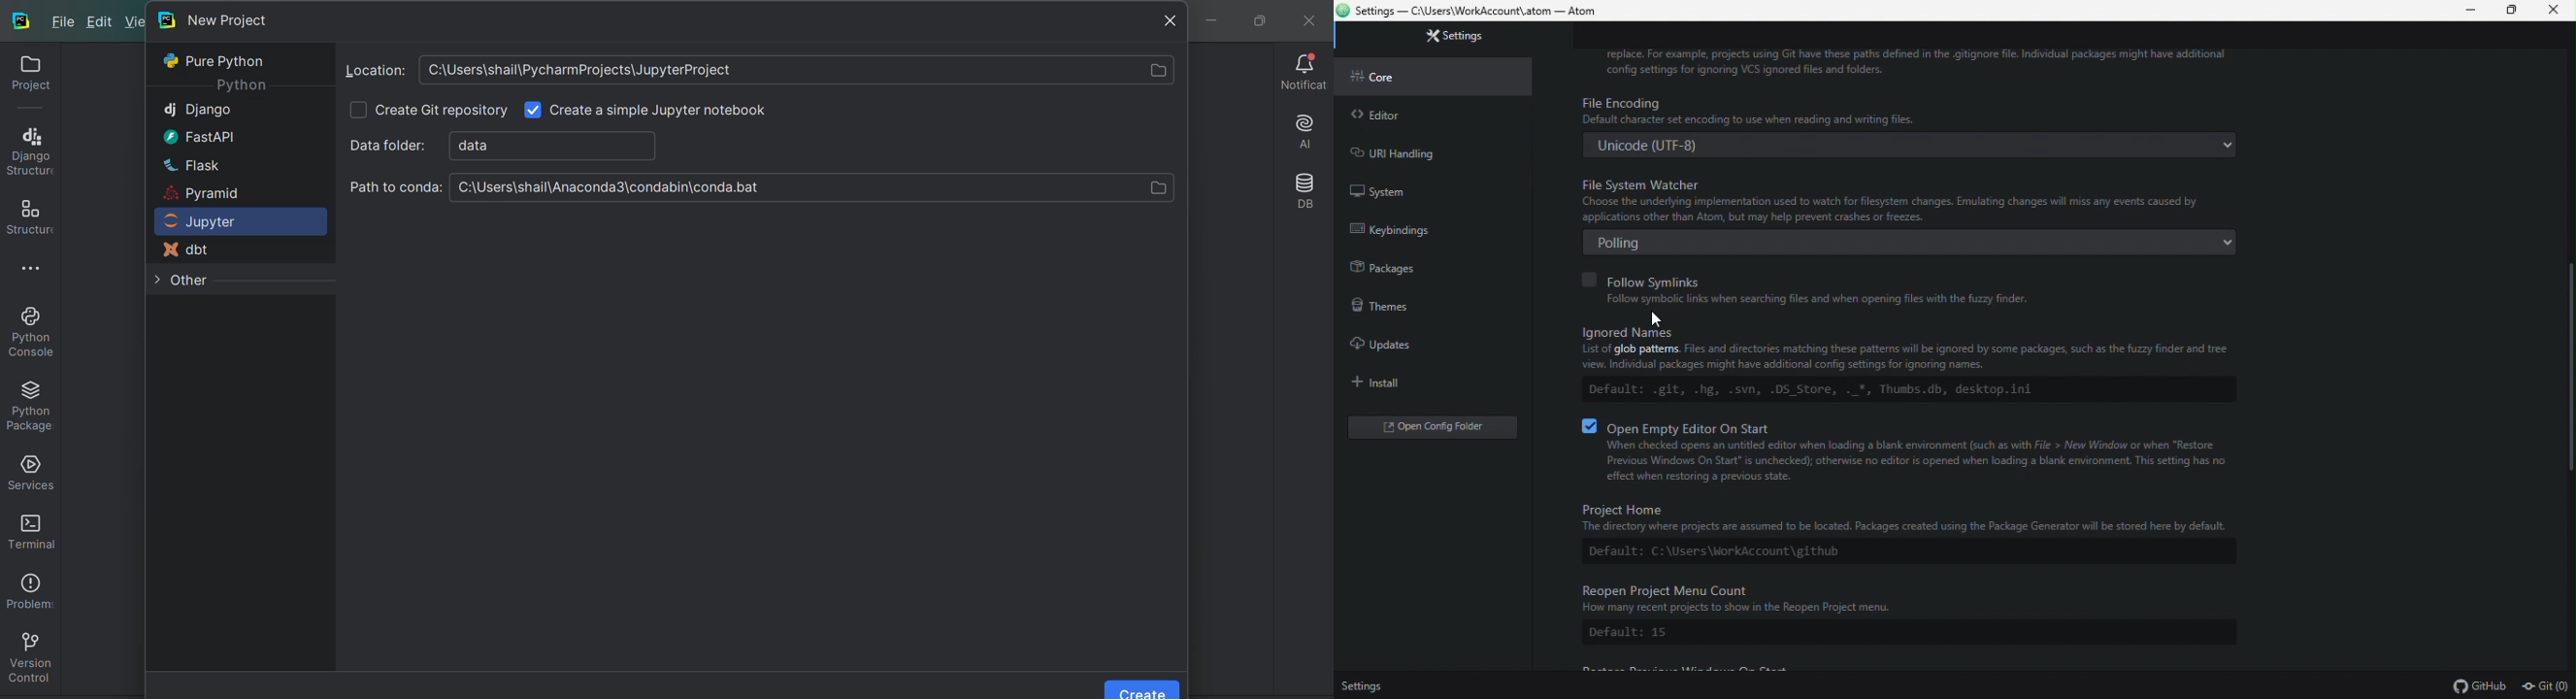 The height and width of the screenshot is (700, 2576). Describe the element at coordinates (1907, 200) in the screenshot. I see `File System Watcher Choose the underlying implementation used to watch for file system changes. Emulating changes will miss any events caused by applications other than Atom, but may help prevent crashes or freezes.` at that location.